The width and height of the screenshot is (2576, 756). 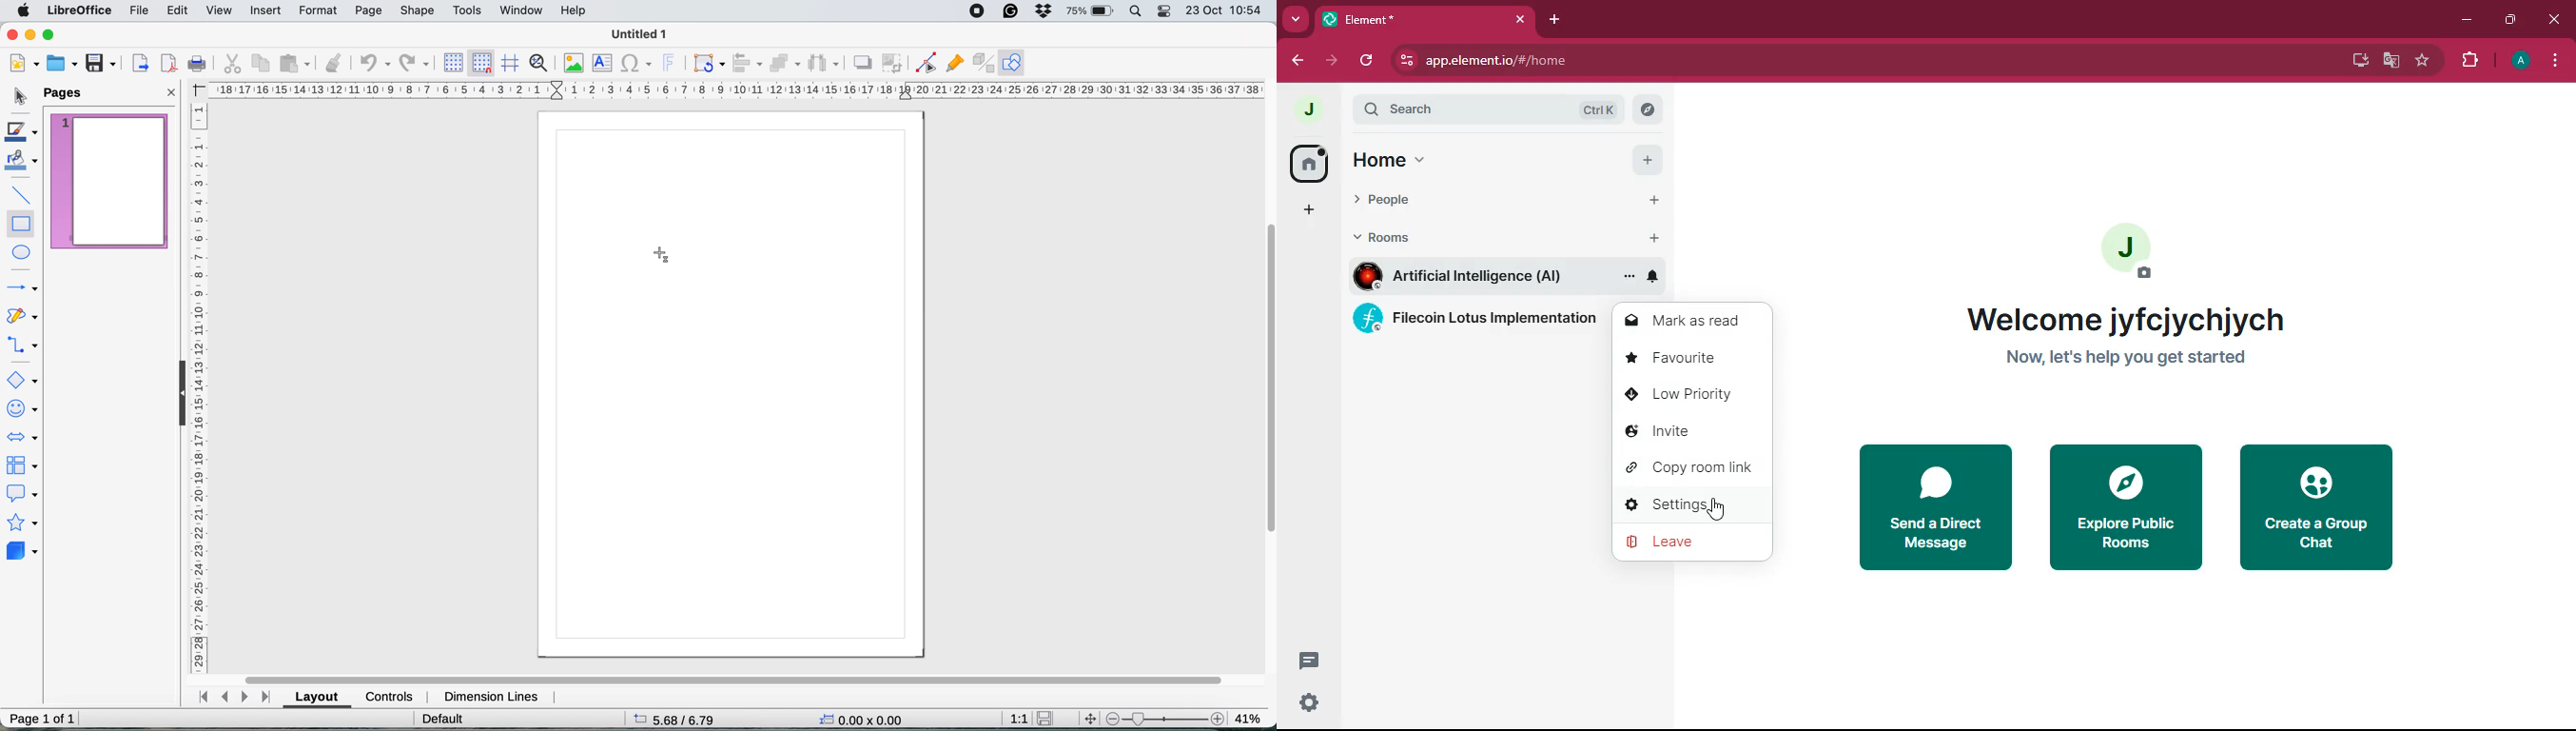 I want to click on connectors, so click(x=23, y=346).